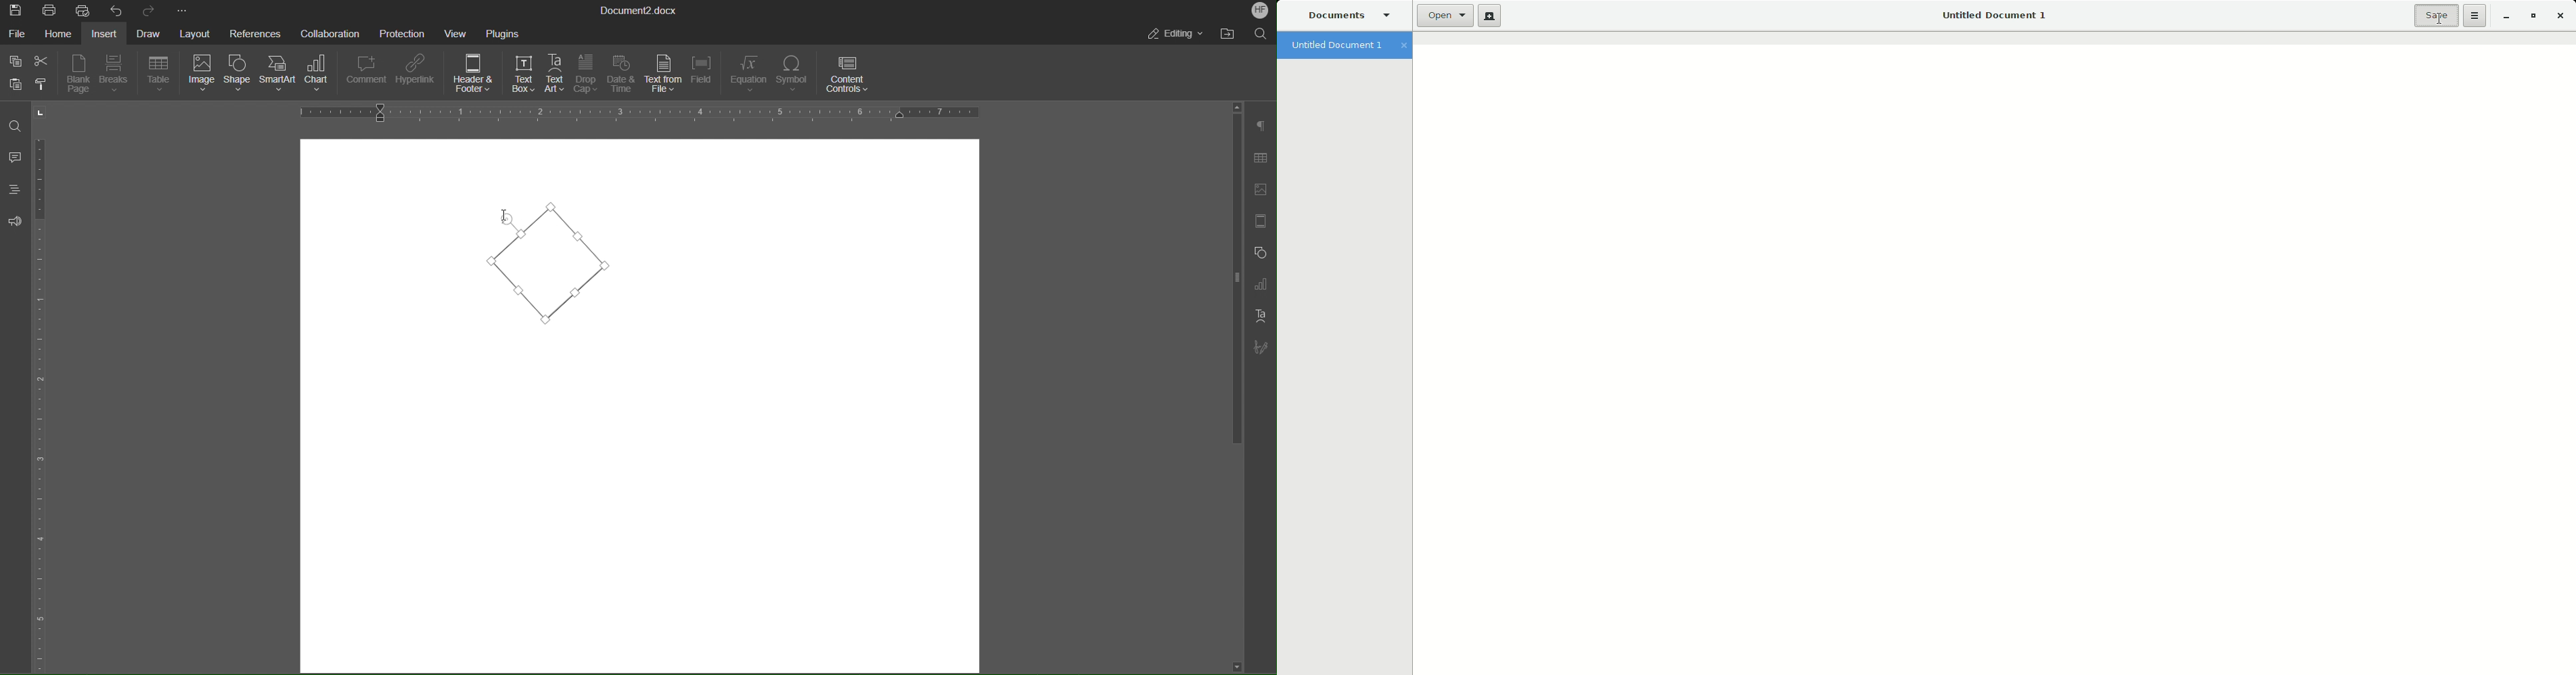  Describe the element at coordinates (795, 75) in the screenshot. I see `Symbol` at that location.